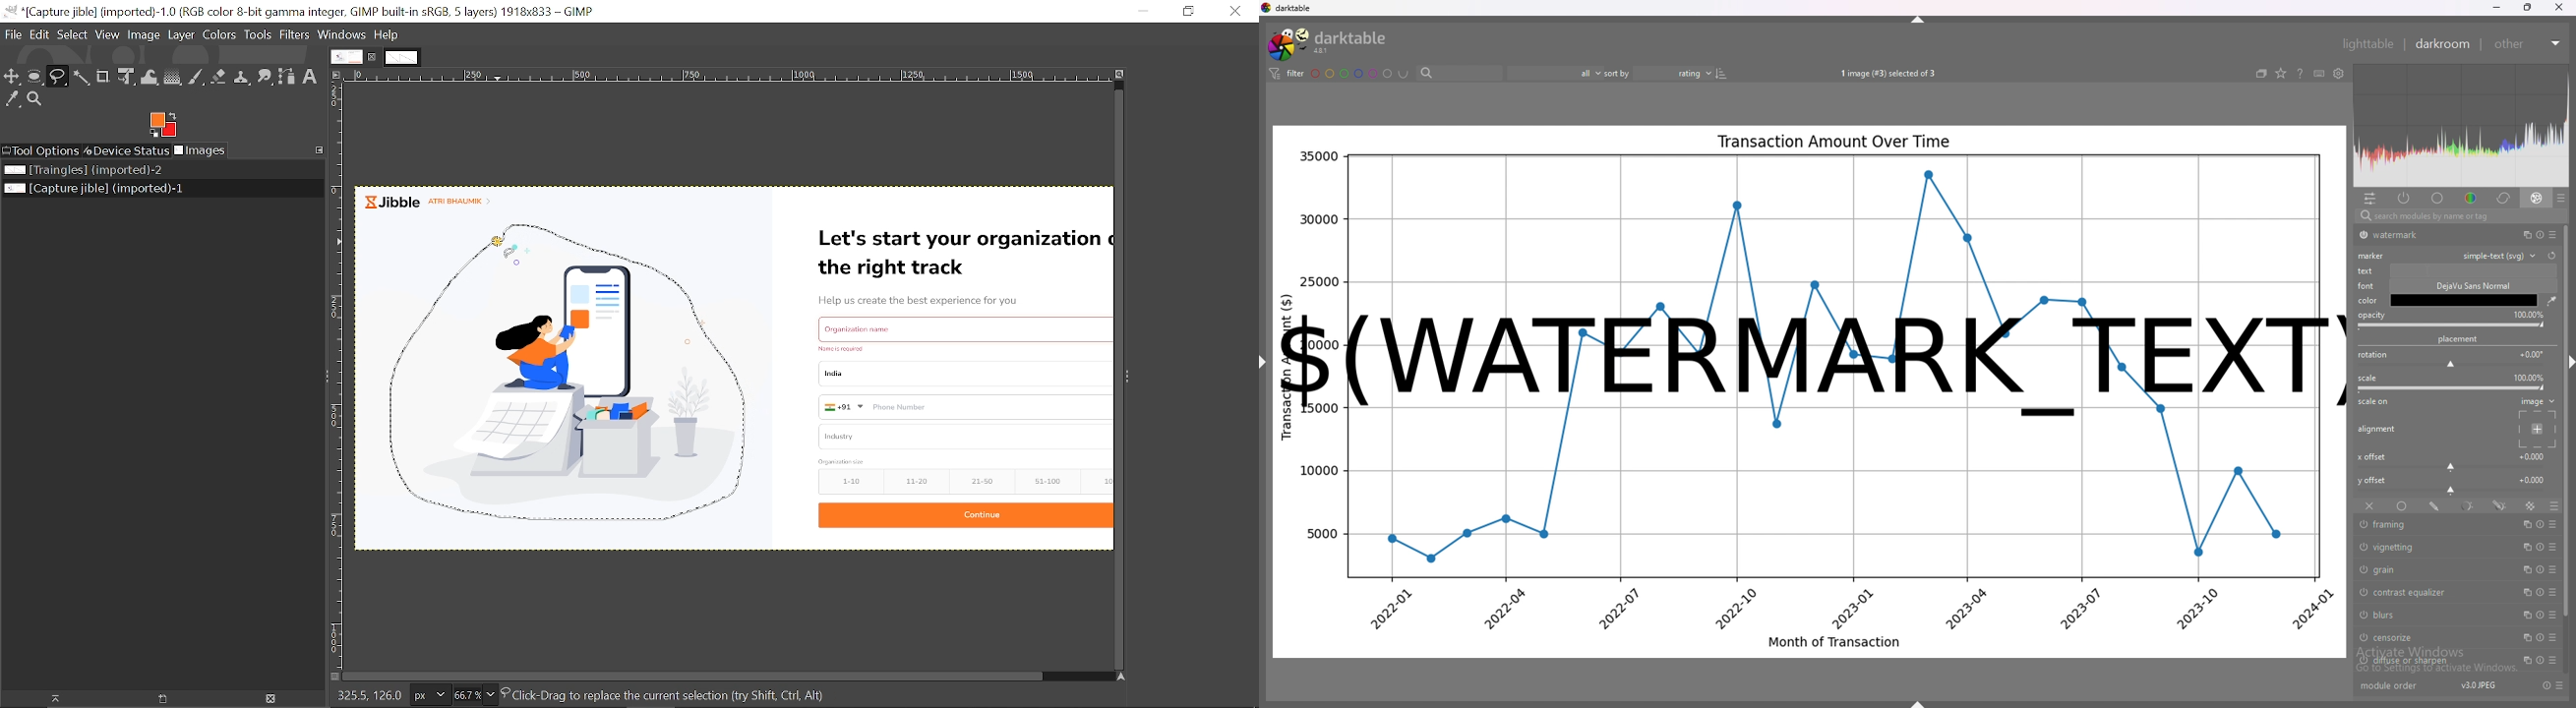 Image resolution: width=2576 pixels, height=728 pixels. Describe the element at coordinates (59, 78) in the screenshot. I see `Free select tool` at that location.